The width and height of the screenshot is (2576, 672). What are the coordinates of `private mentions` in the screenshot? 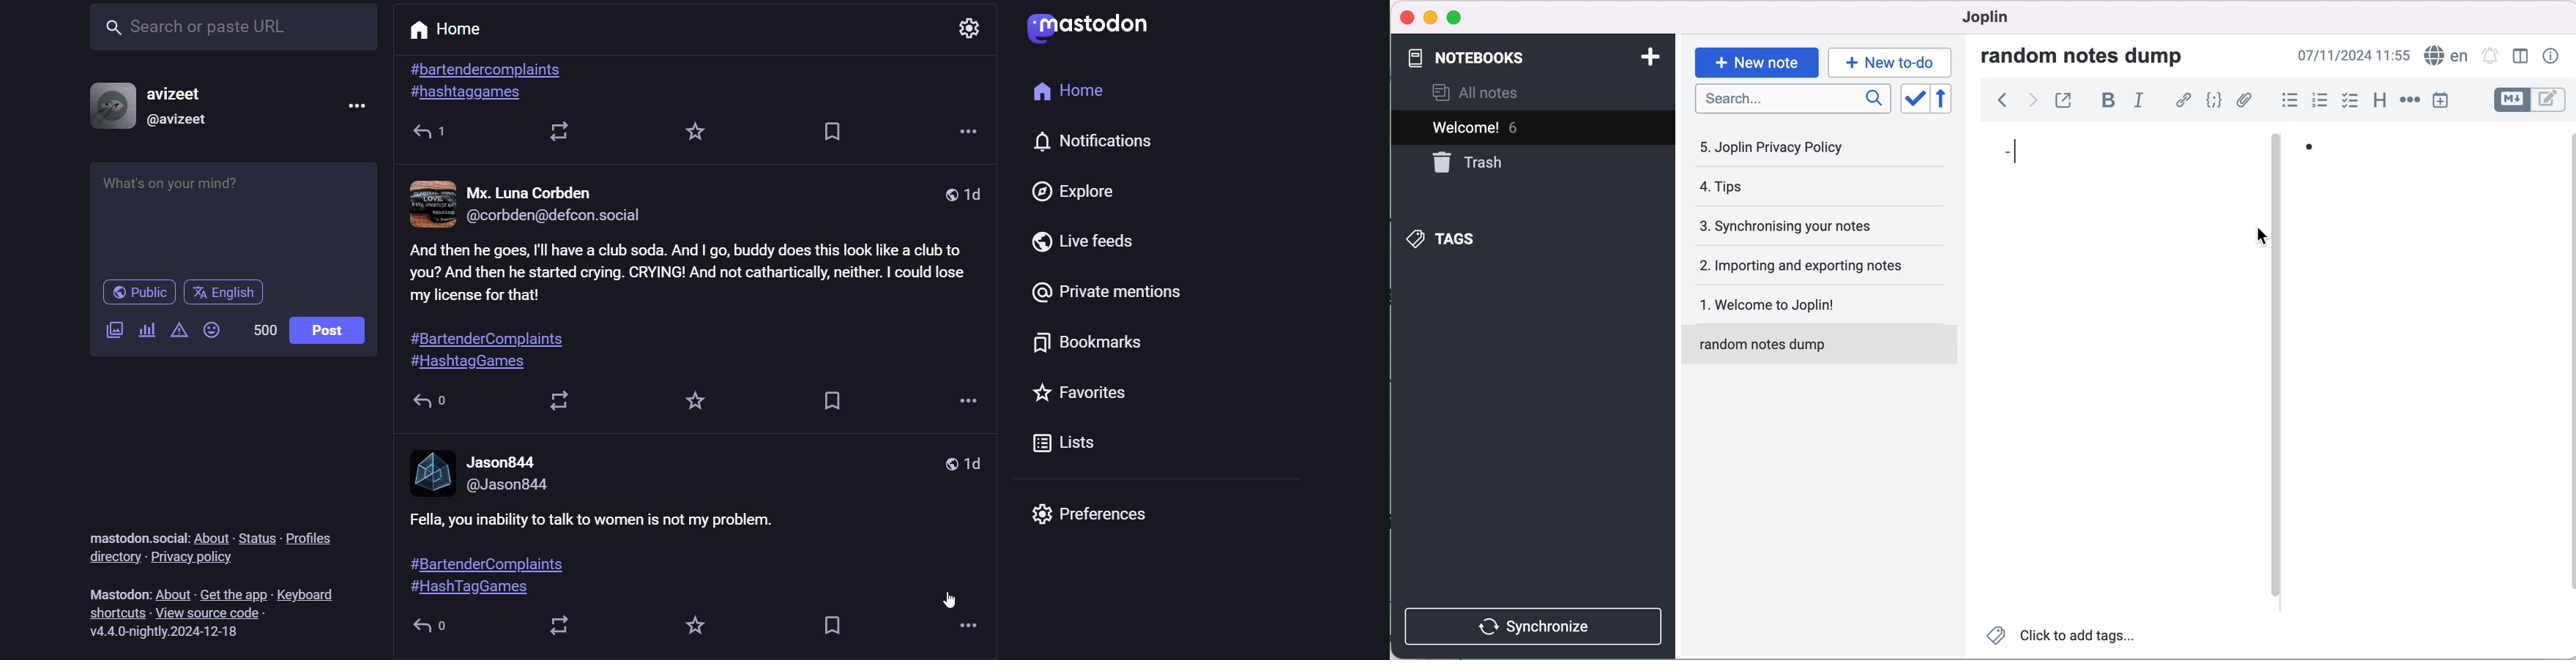 It's located at (1109, 293).